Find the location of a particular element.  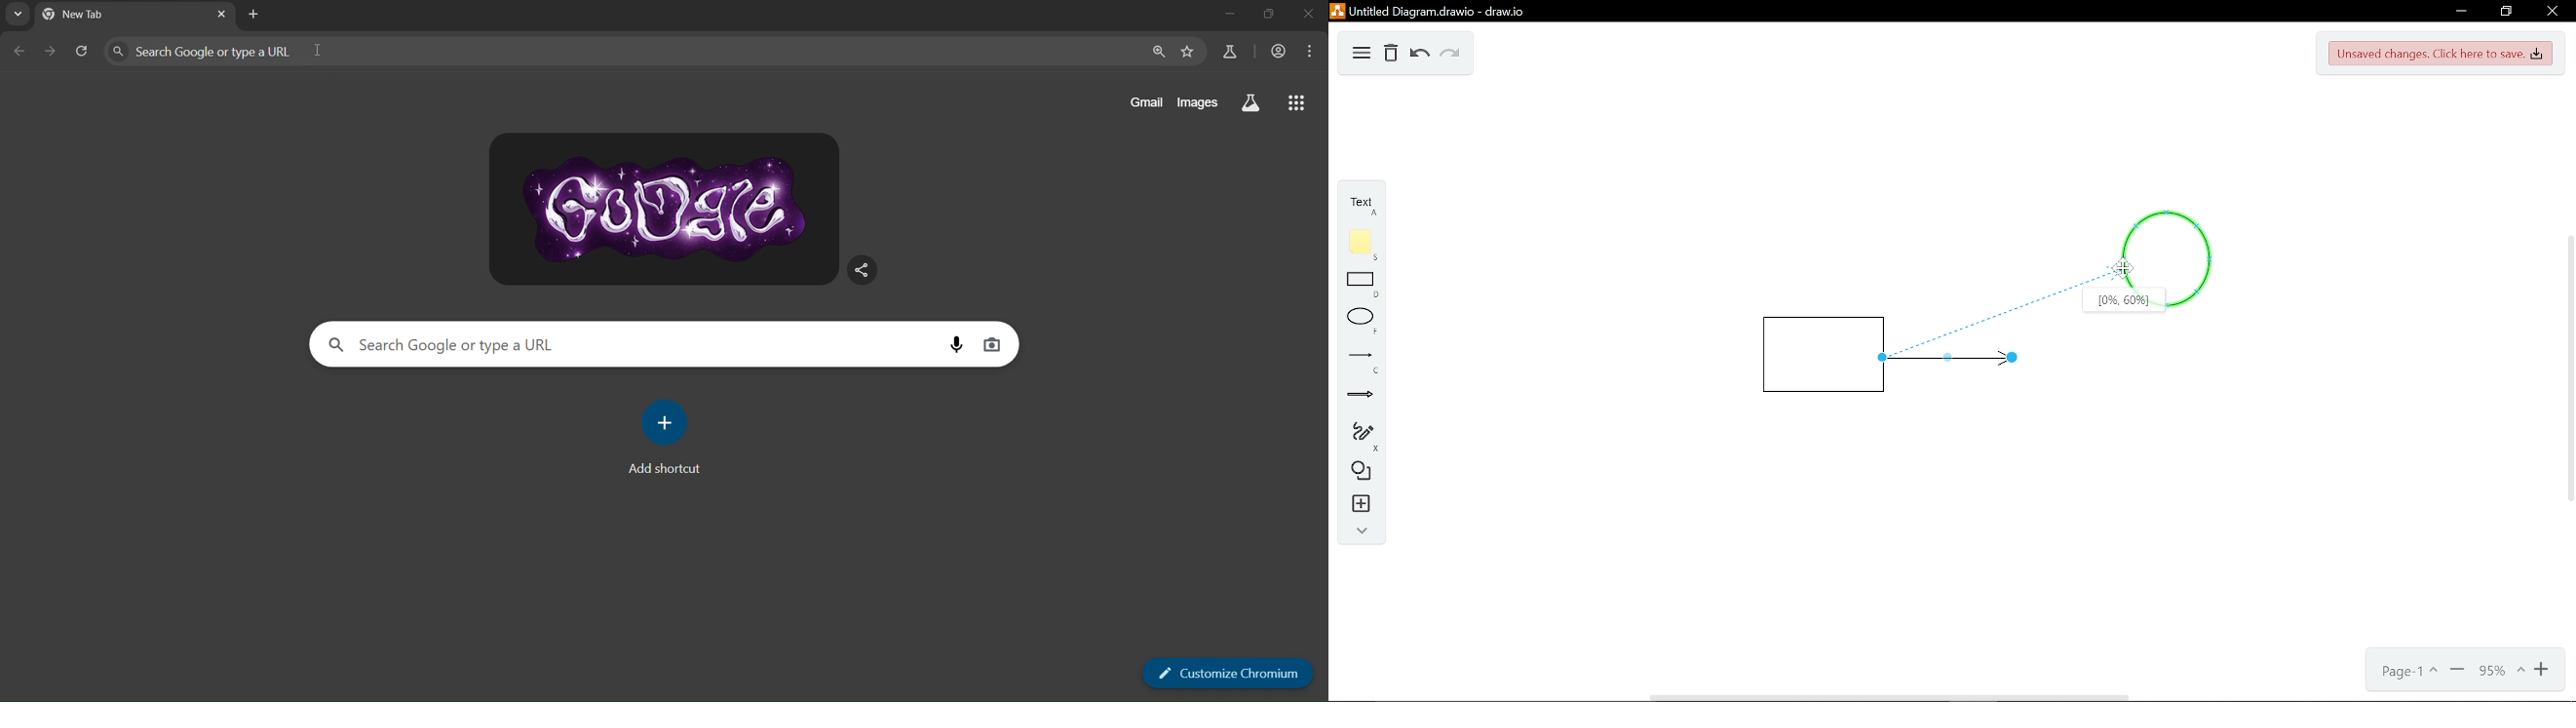

bookmark page is located at coordinates (1186, 52).